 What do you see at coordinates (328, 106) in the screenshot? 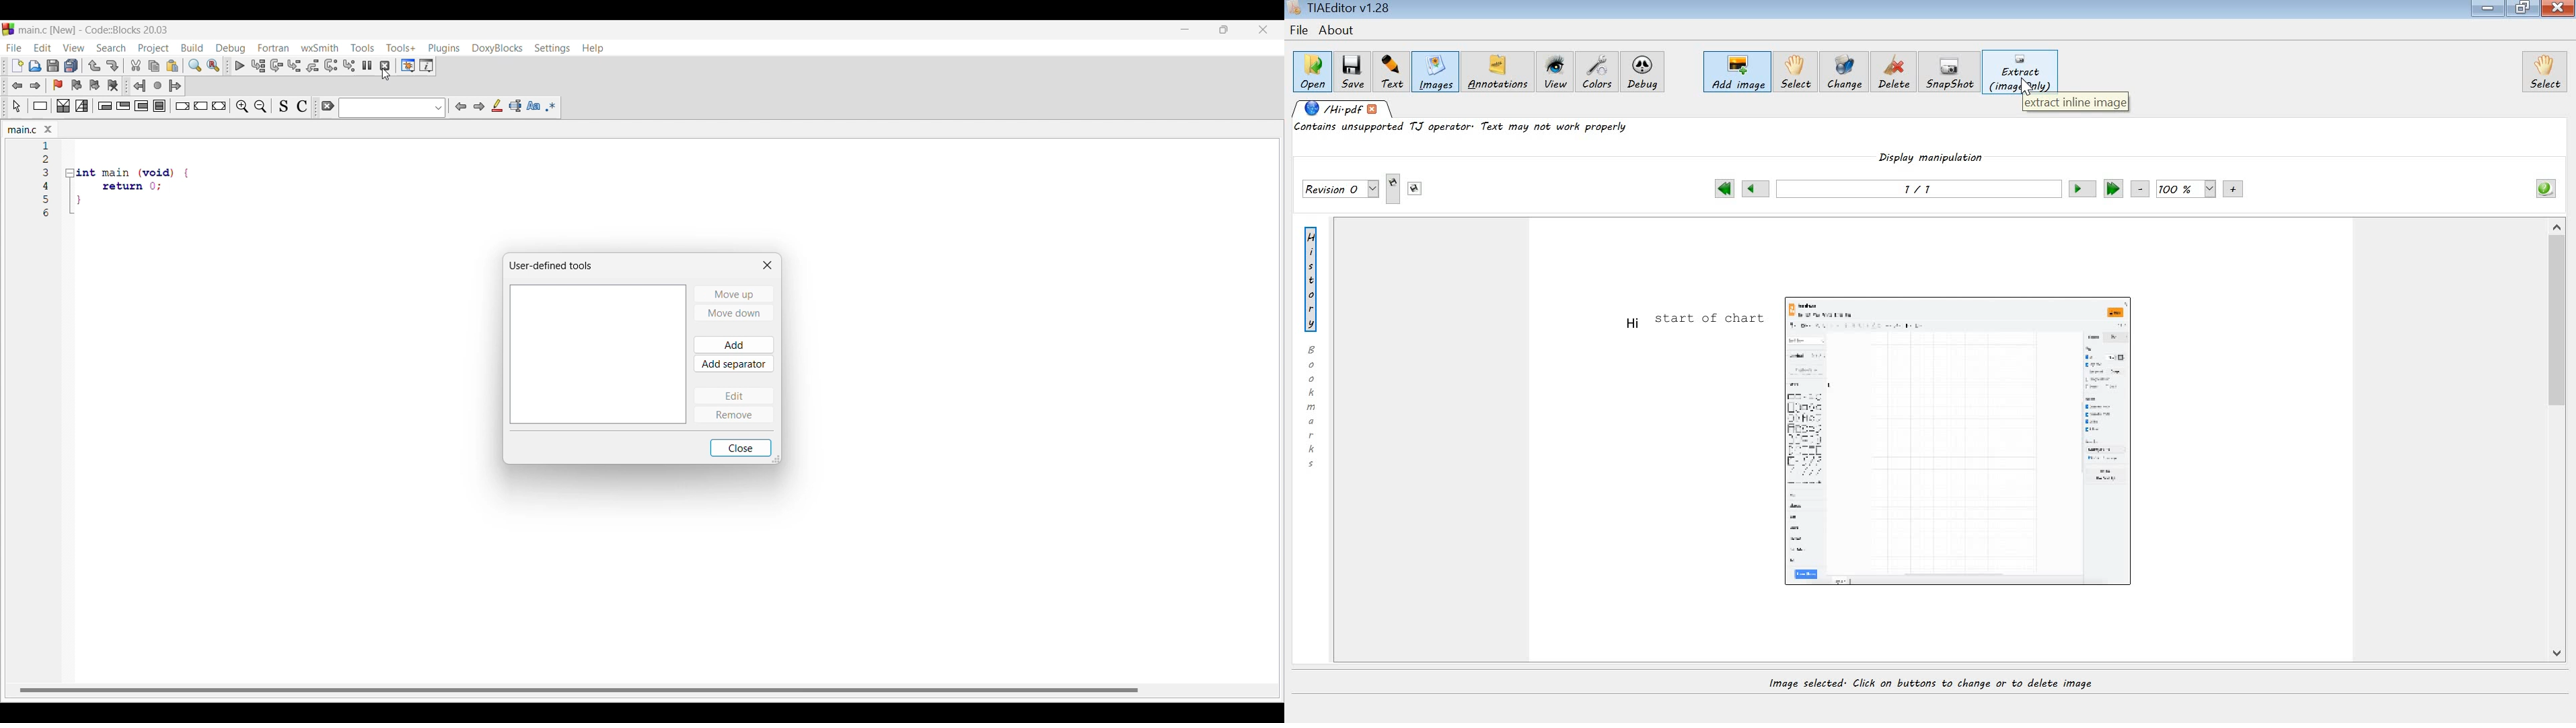
I see `Clear` at bounding box center [328, 106].